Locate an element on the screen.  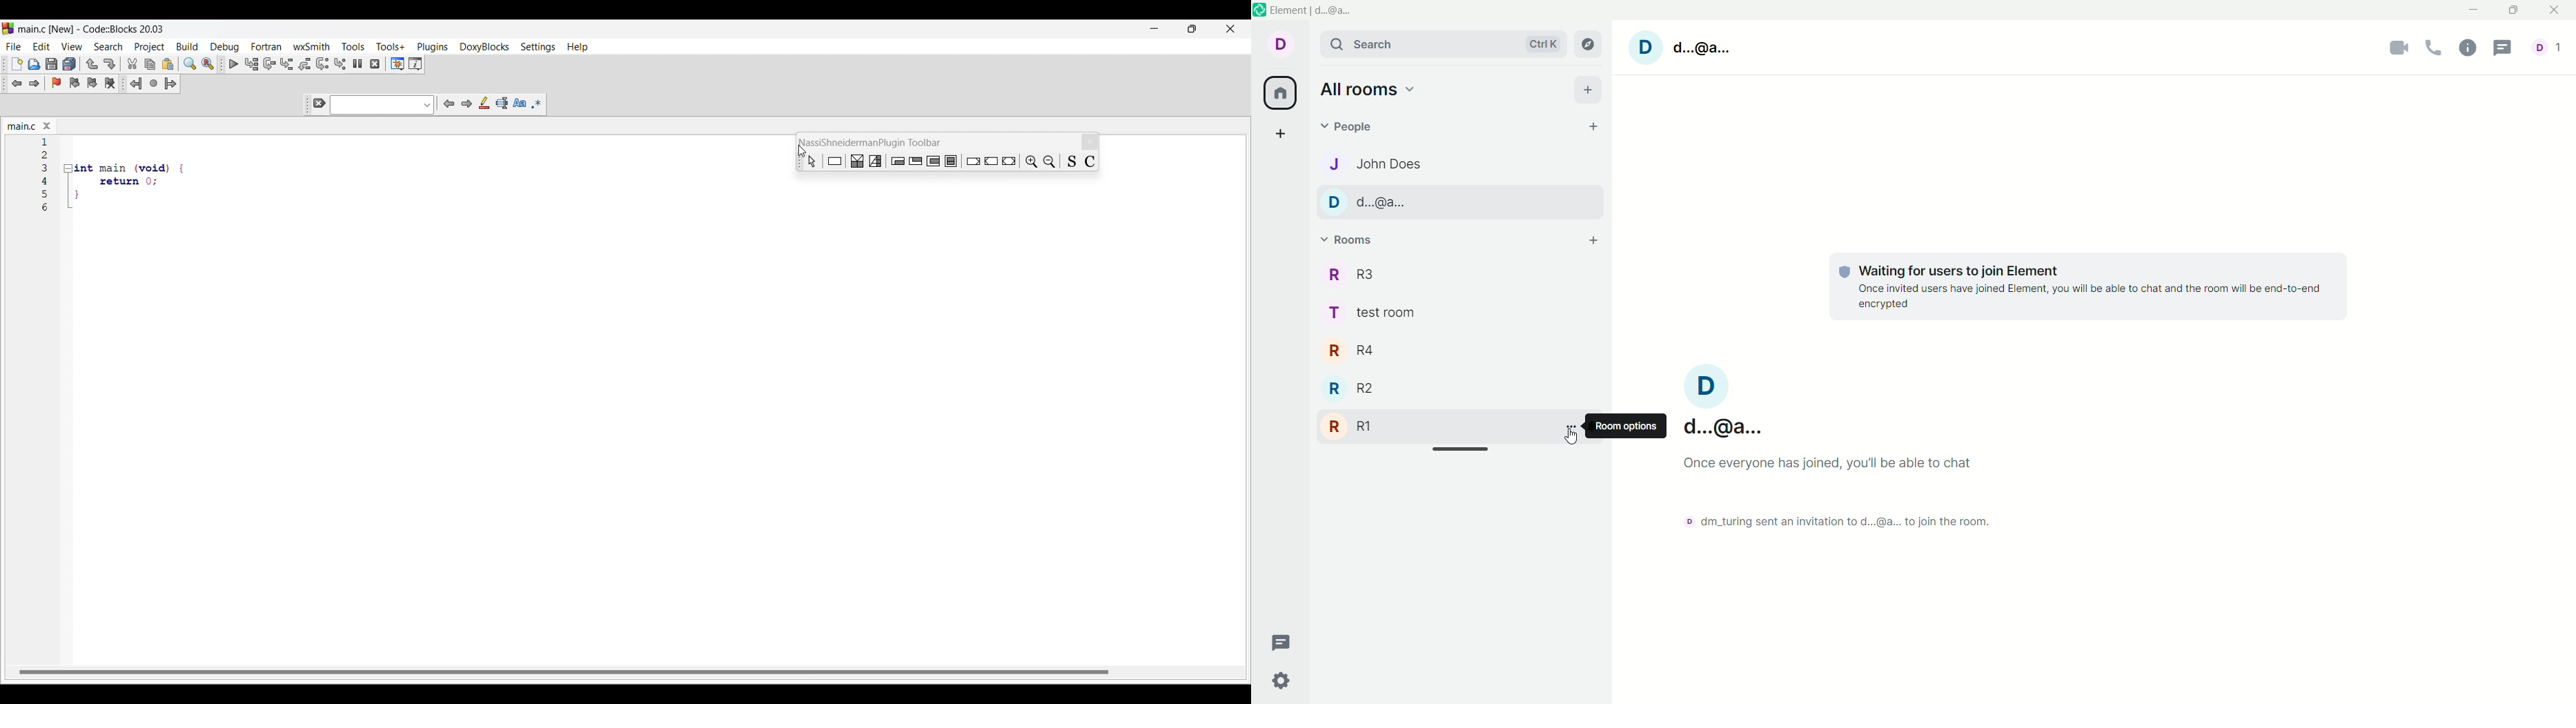
 is located at coordinates (1052, 159).